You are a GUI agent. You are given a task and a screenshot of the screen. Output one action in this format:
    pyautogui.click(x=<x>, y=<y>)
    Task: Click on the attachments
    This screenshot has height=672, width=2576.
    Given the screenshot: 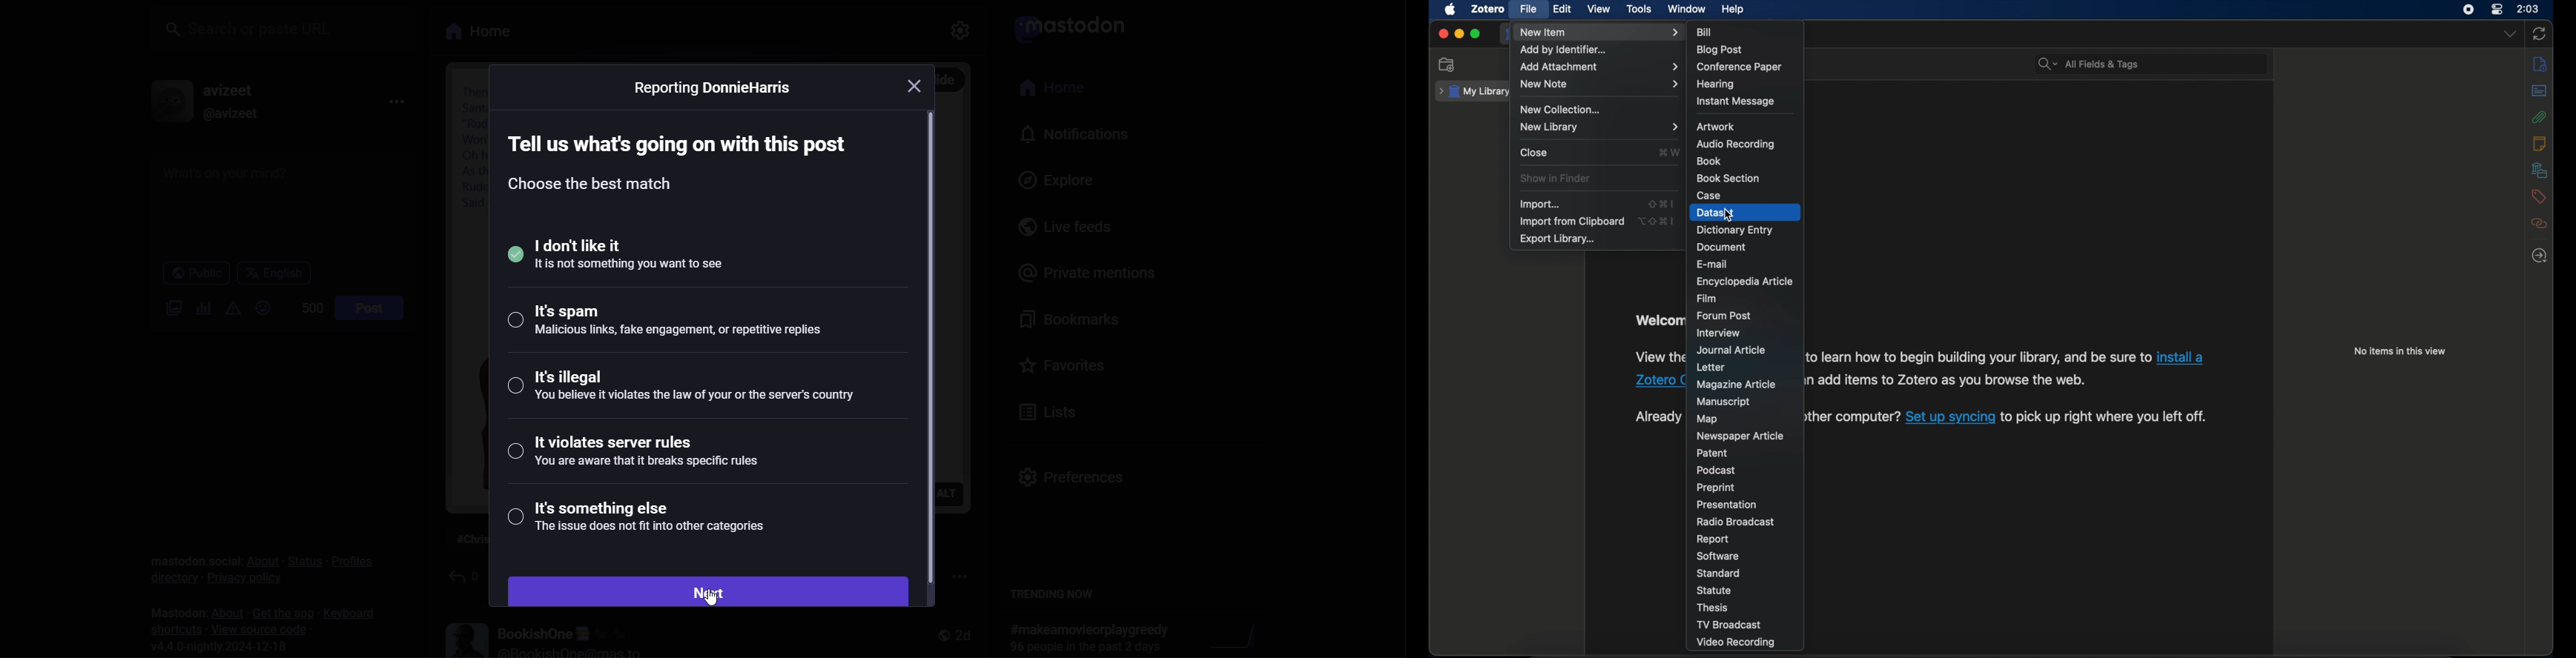 What is the action you would take?
    pyautogui.click(x=2541, y=117)
    